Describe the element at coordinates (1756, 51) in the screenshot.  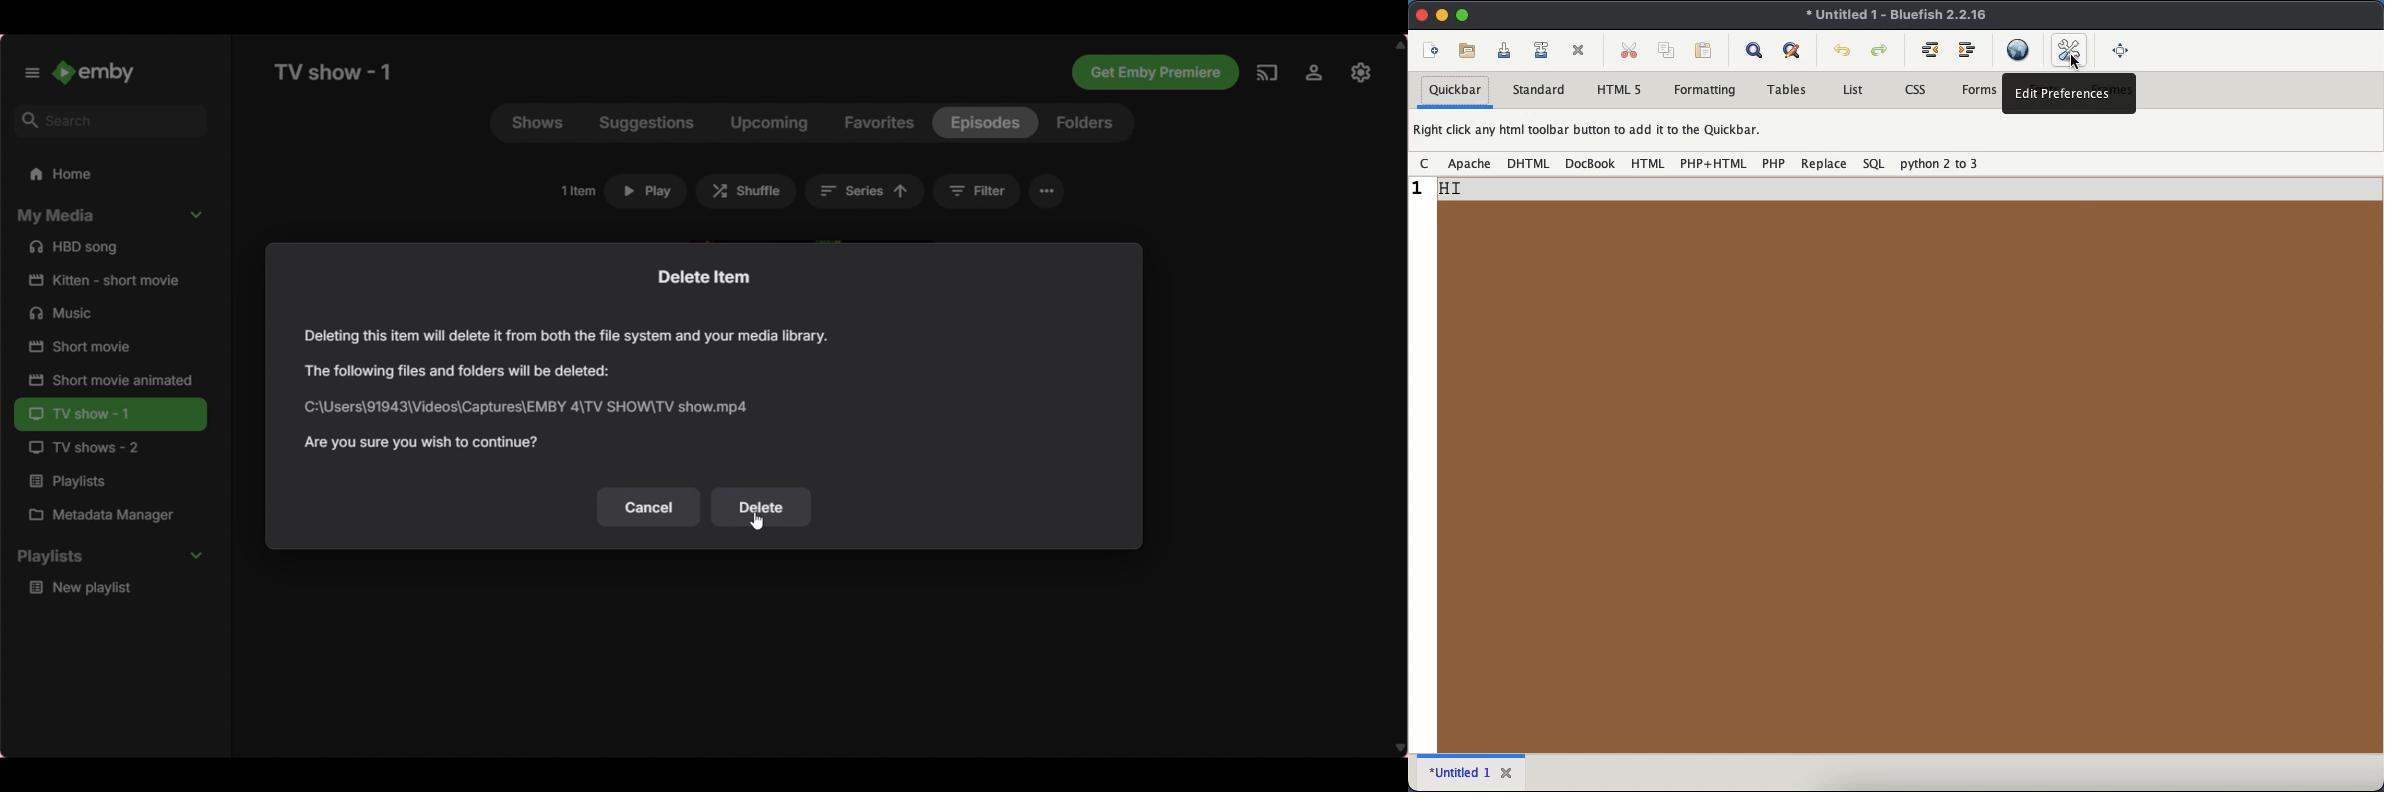
I see `show find bar` at that location.